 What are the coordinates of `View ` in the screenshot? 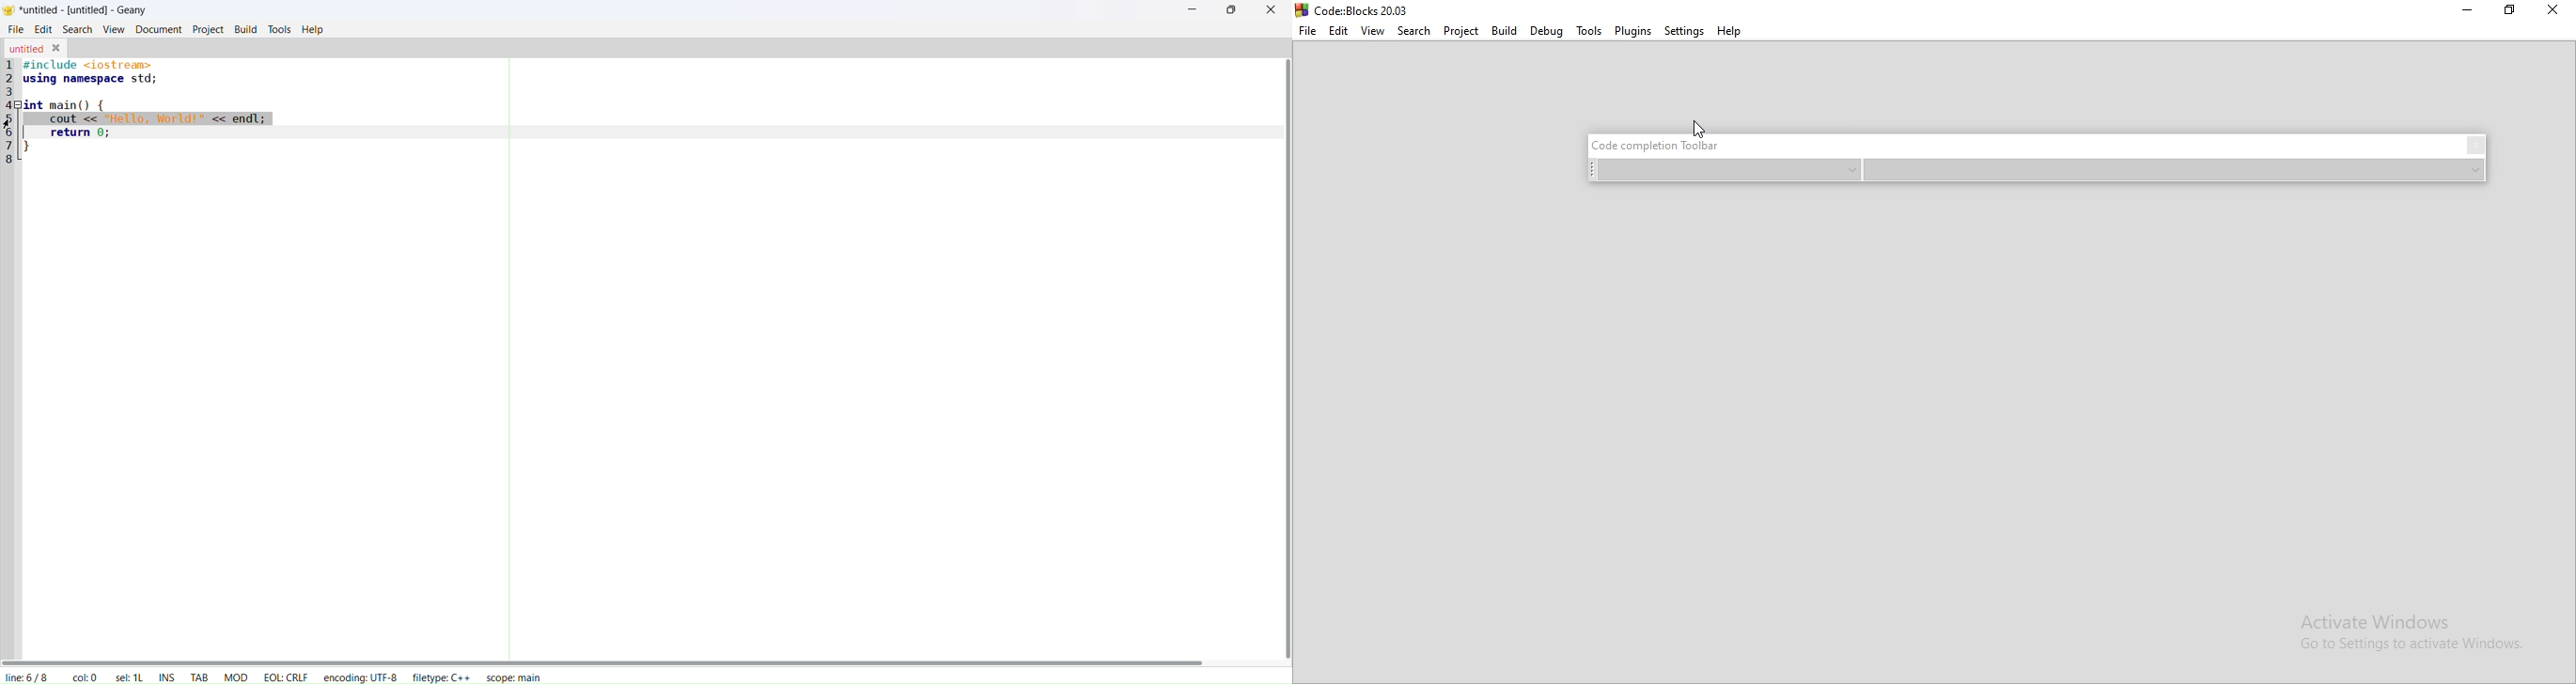 It's located at (1373, 29).